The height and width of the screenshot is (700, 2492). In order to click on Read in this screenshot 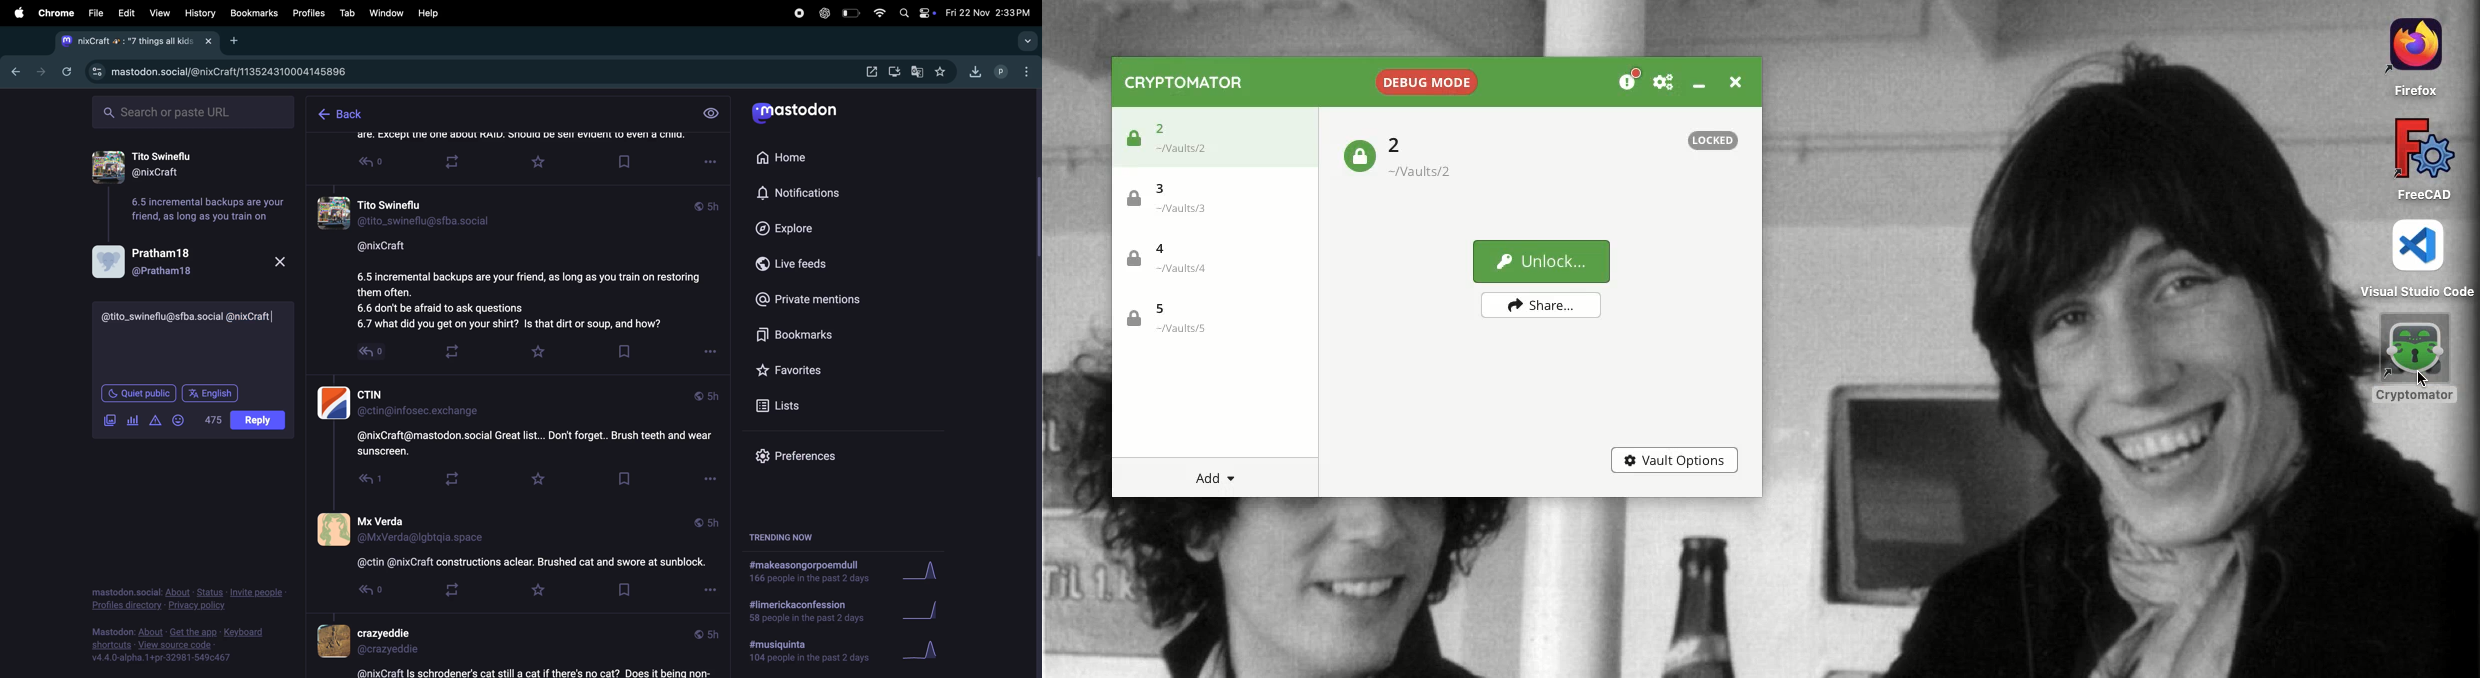, I will do `click(374, 165)`.